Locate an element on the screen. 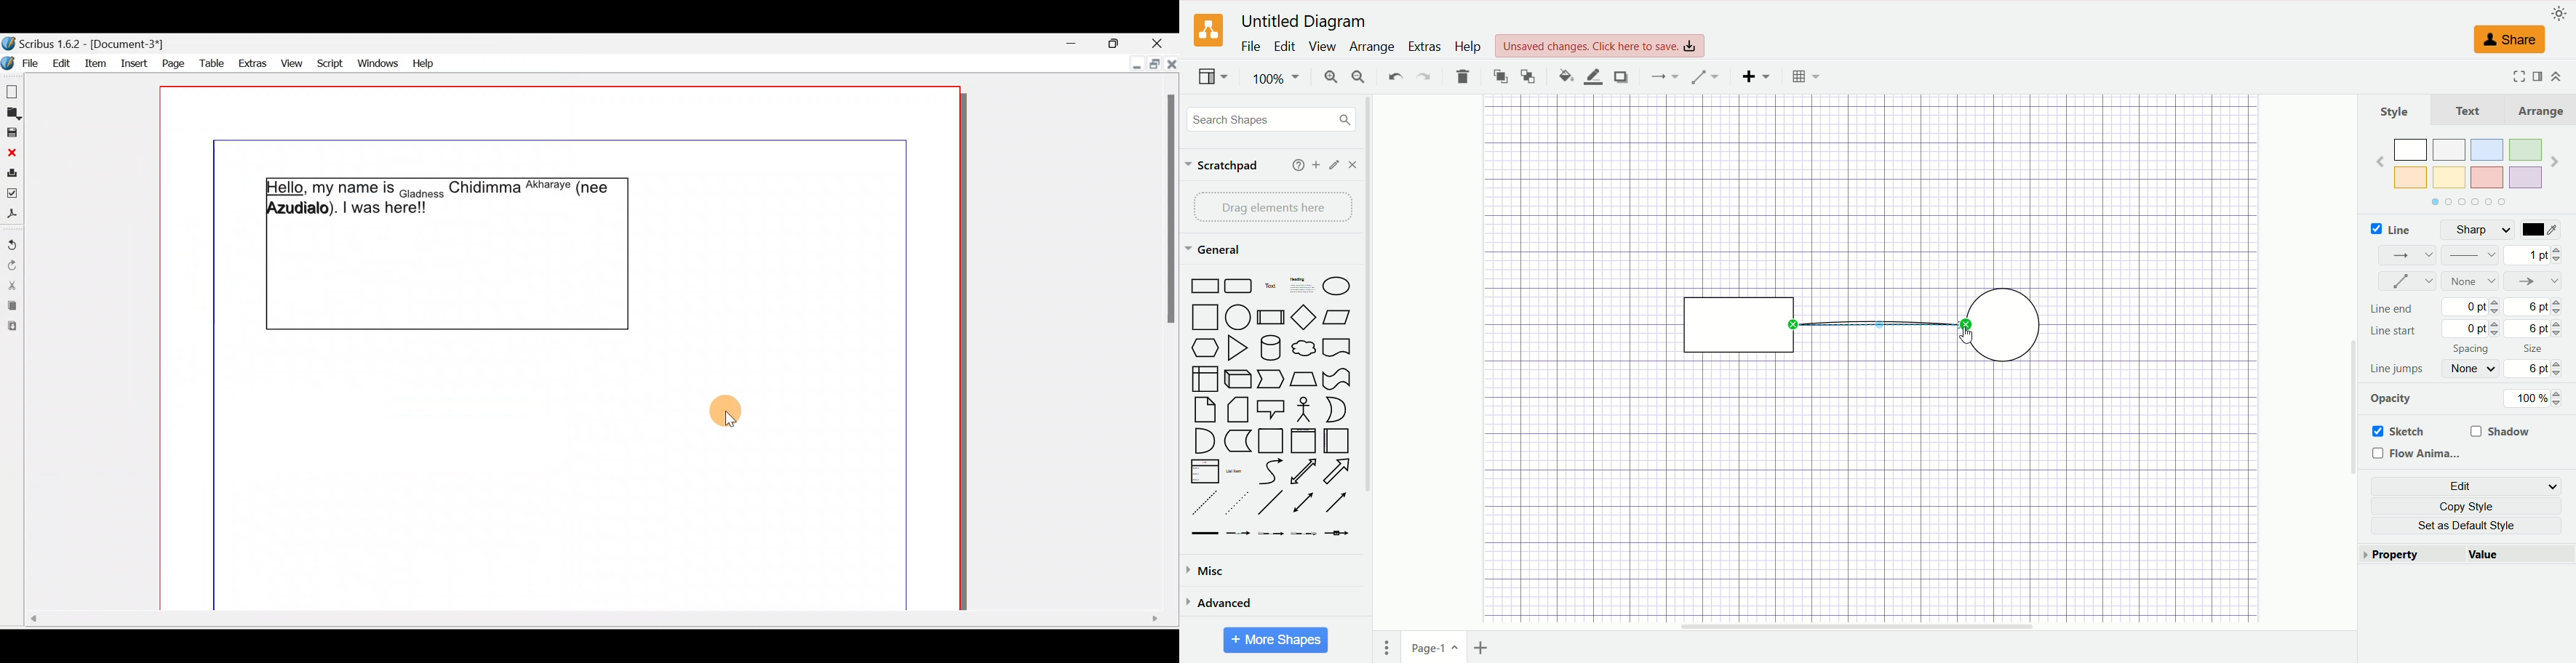 Image resolution: width=2576 pixels, height=672 pixels. Arrow Line is located at coordinates (1336, 505).